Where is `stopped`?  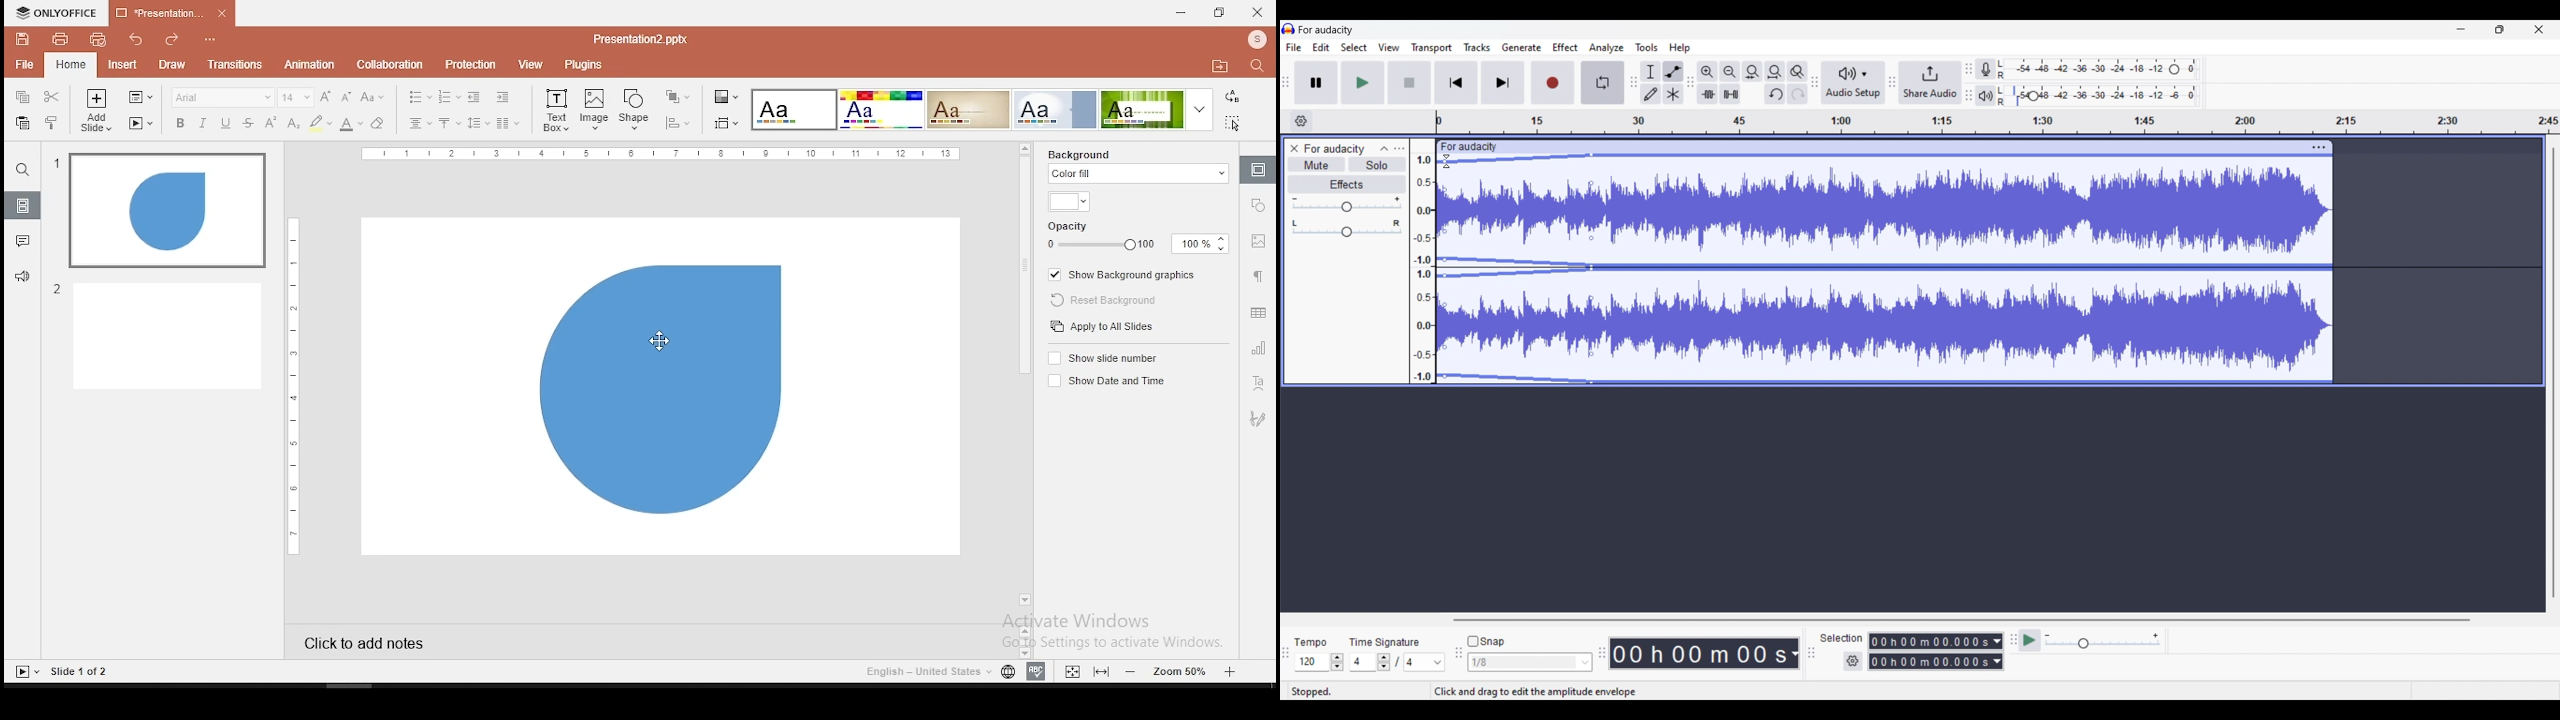 stopped is located at coordinates (1312, 692).